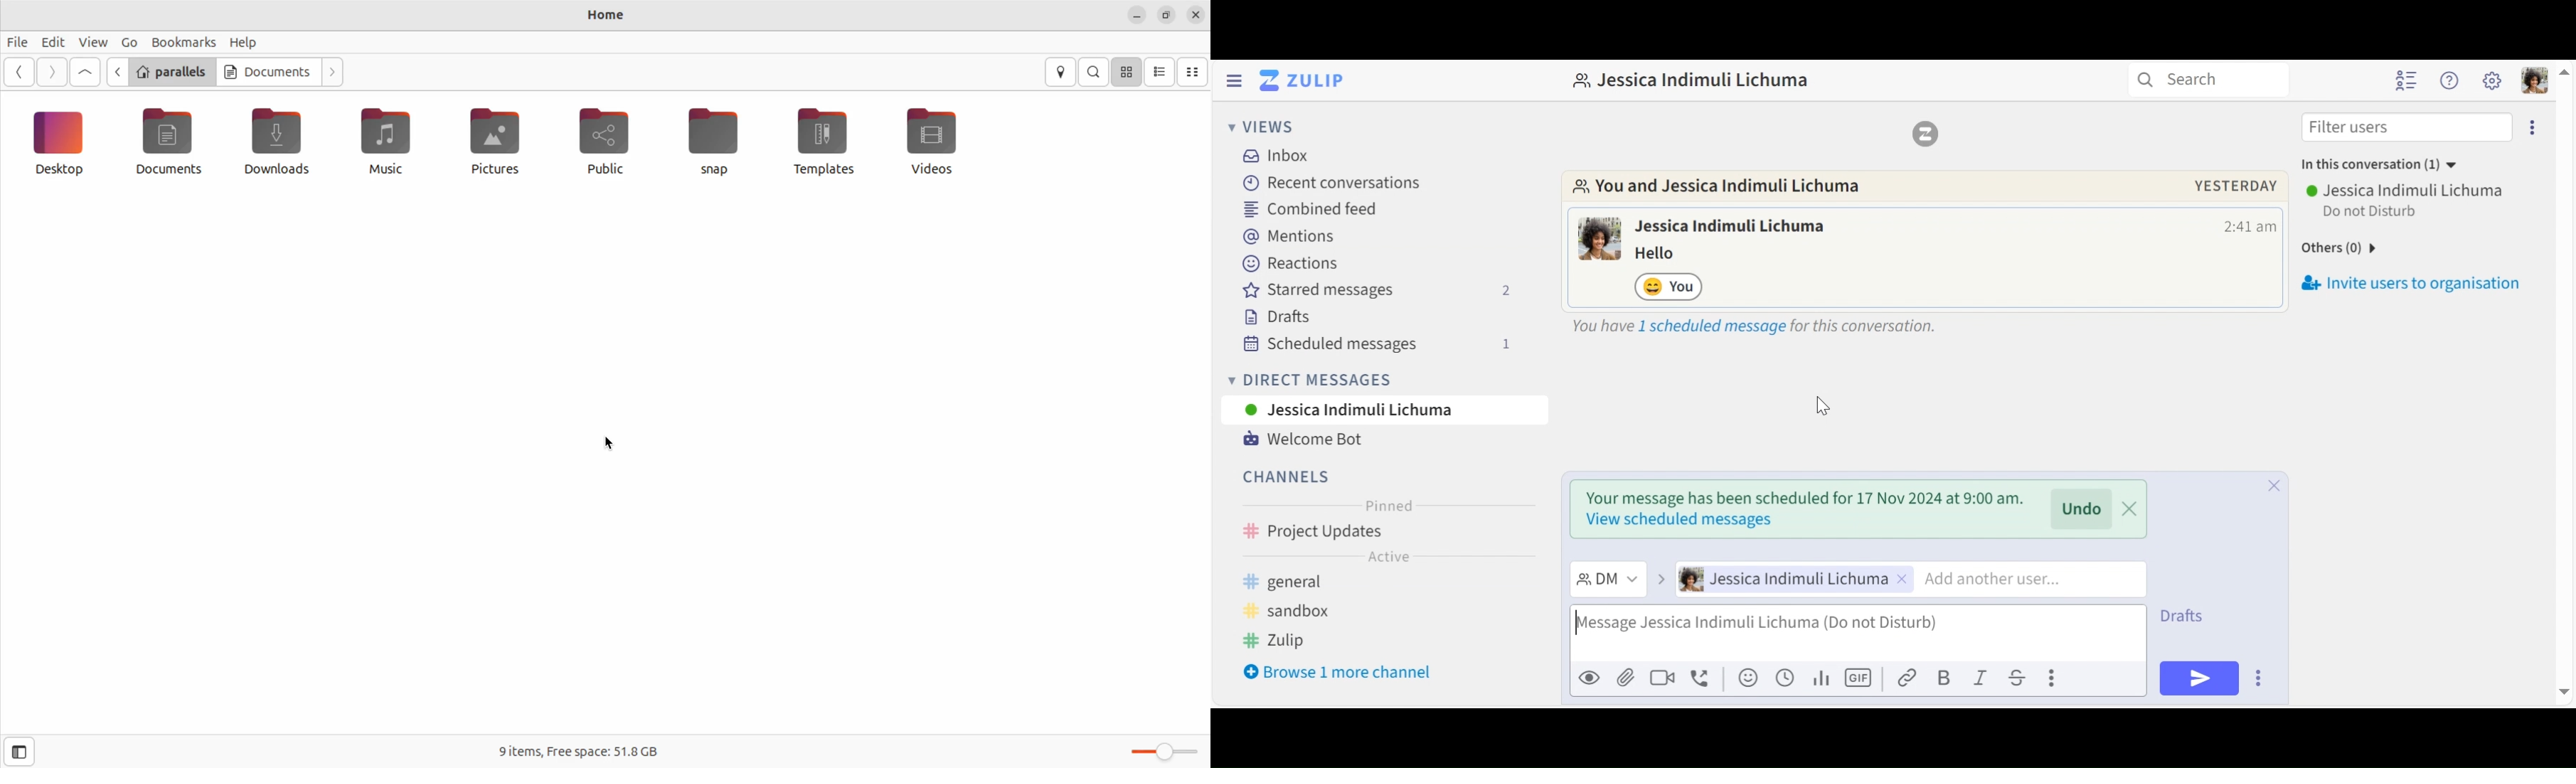  What do you see at coordinates (1388, 555) in the screenshot?
I see `Active` at bounding box center [1388, 555].